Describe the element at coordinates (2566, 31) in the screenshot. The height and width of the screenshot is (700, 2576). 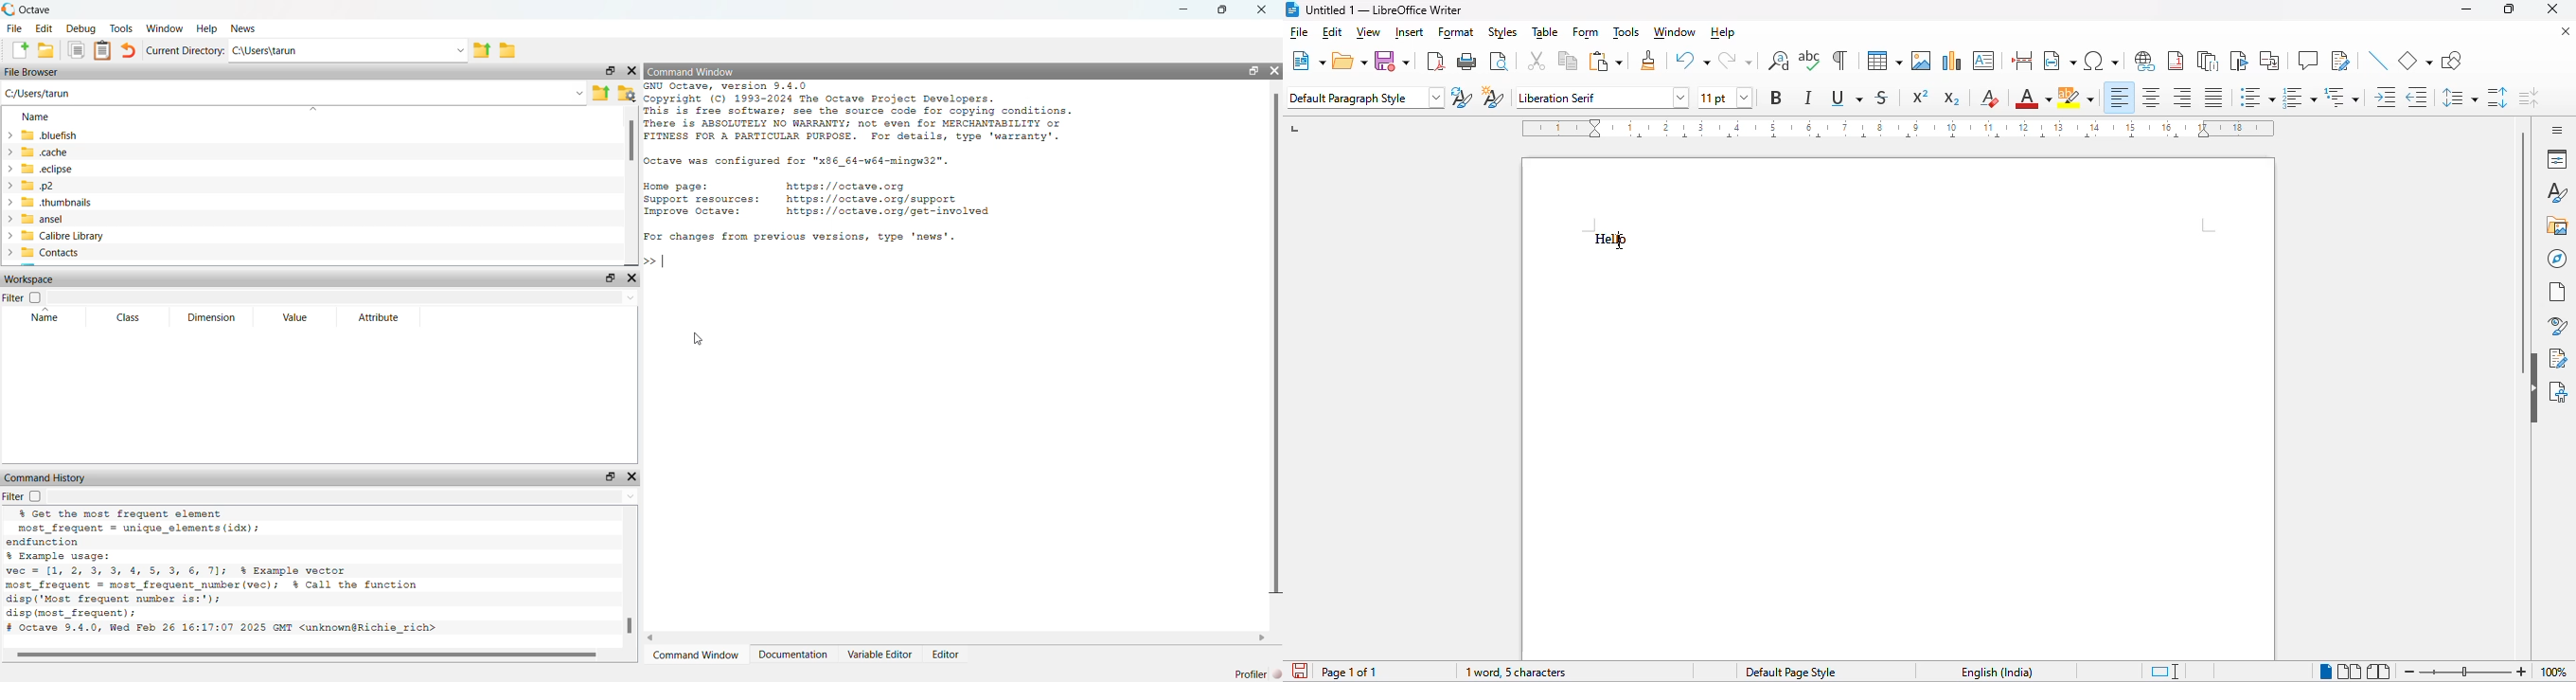
I see `close document` at that location.